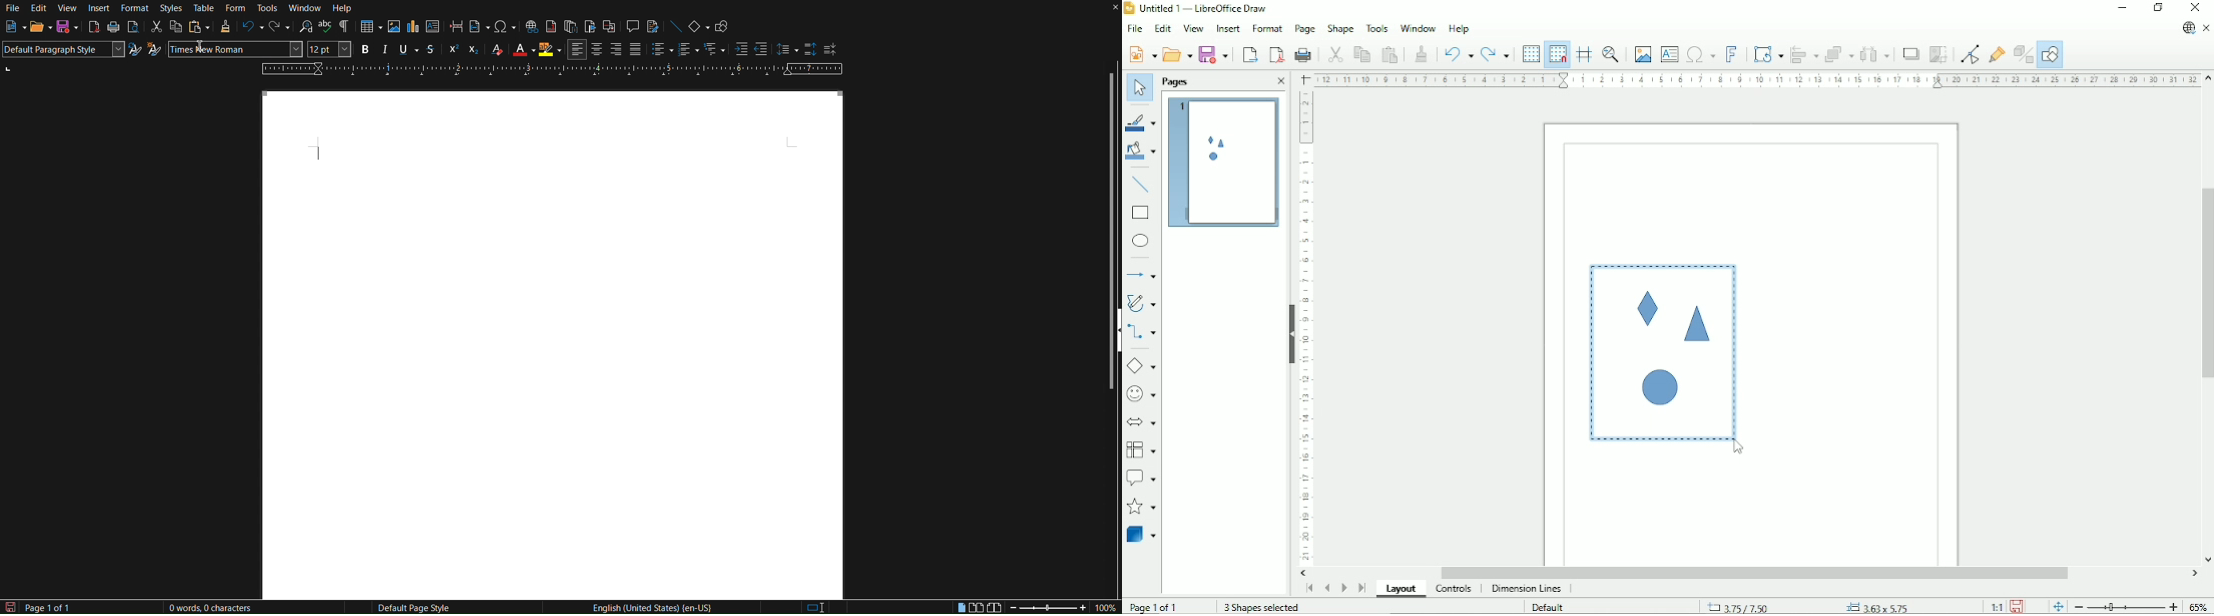 This screenshot has width=2240, height=616. Describe the element at coordinates (67, 8) in the screenshot. I see `View` at that location.